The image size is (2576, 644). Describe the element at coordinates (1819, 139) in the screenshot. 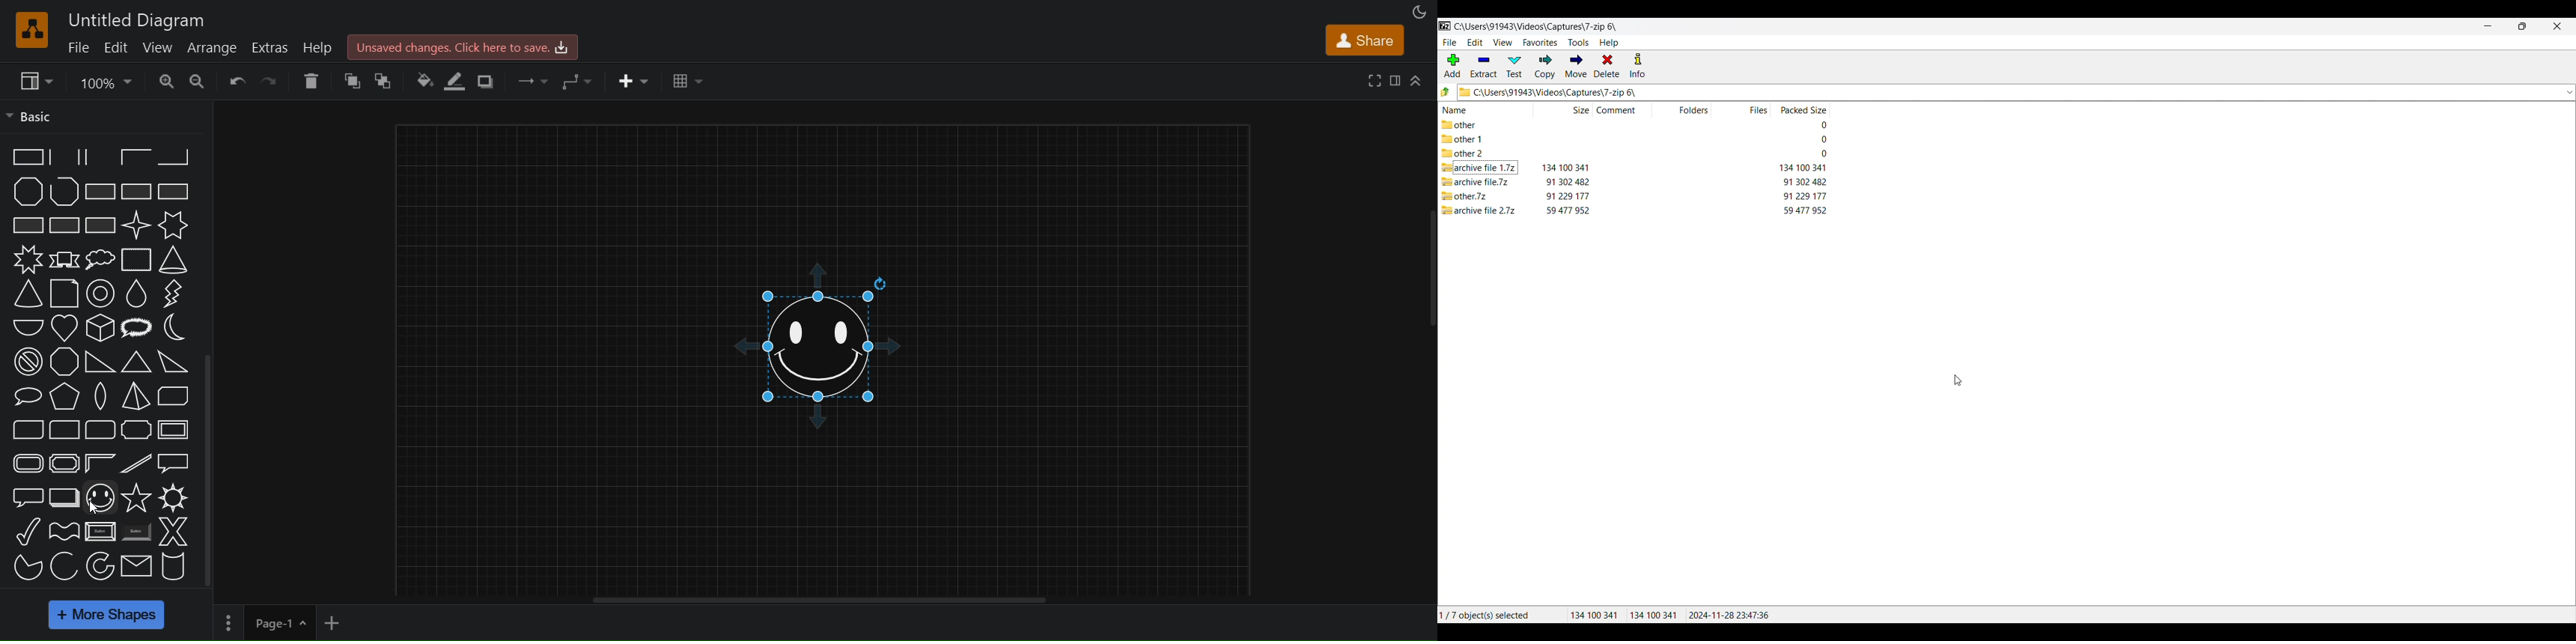

I see `packed size` at that location.